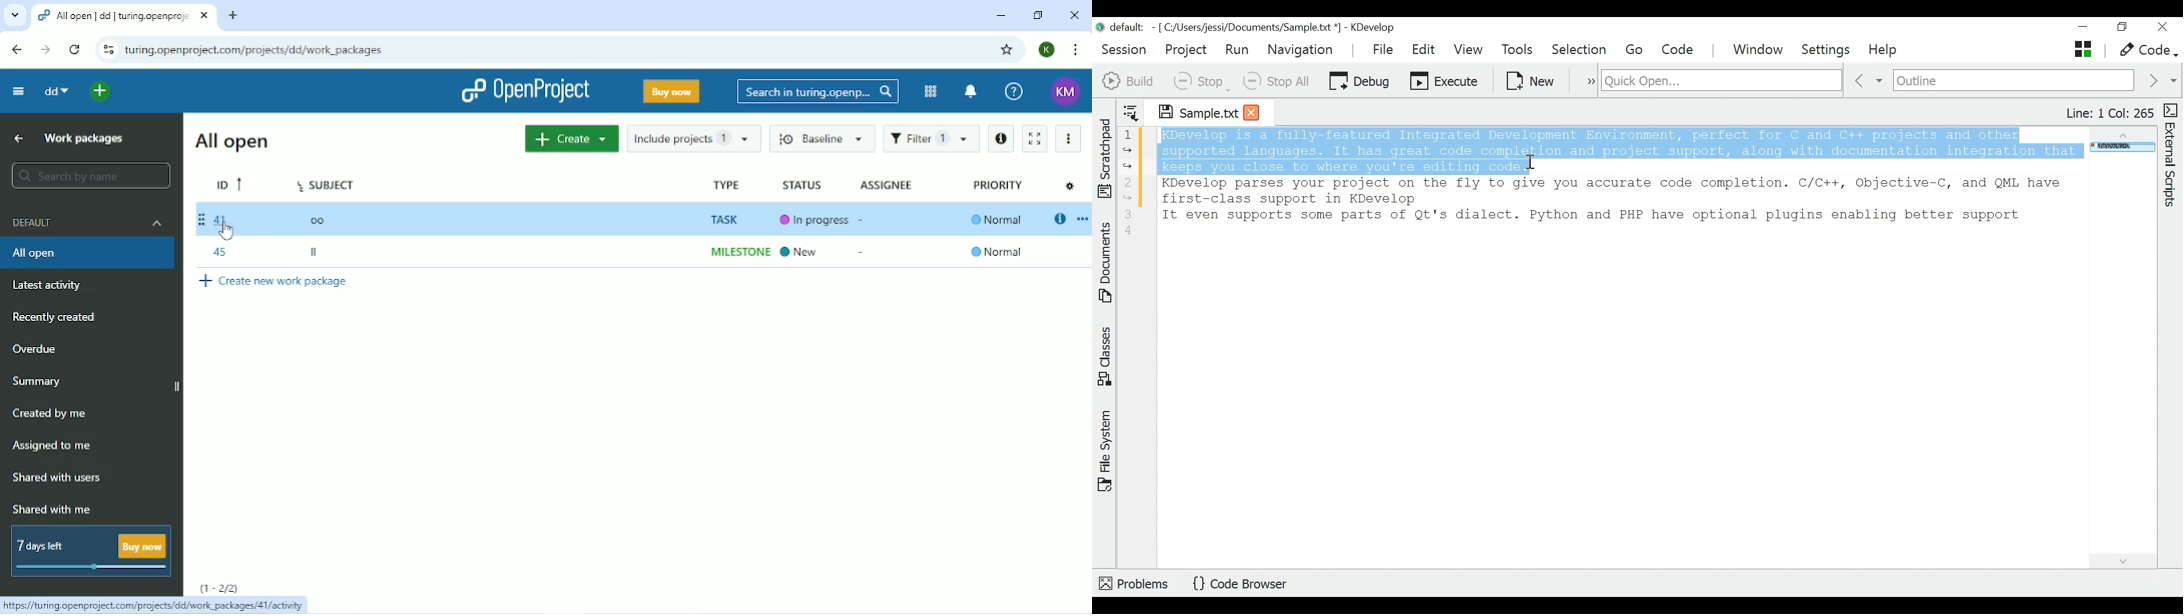 This screenshot has width=2184, height=616. I want to click on I-beam cursor, so click(1533, 168).